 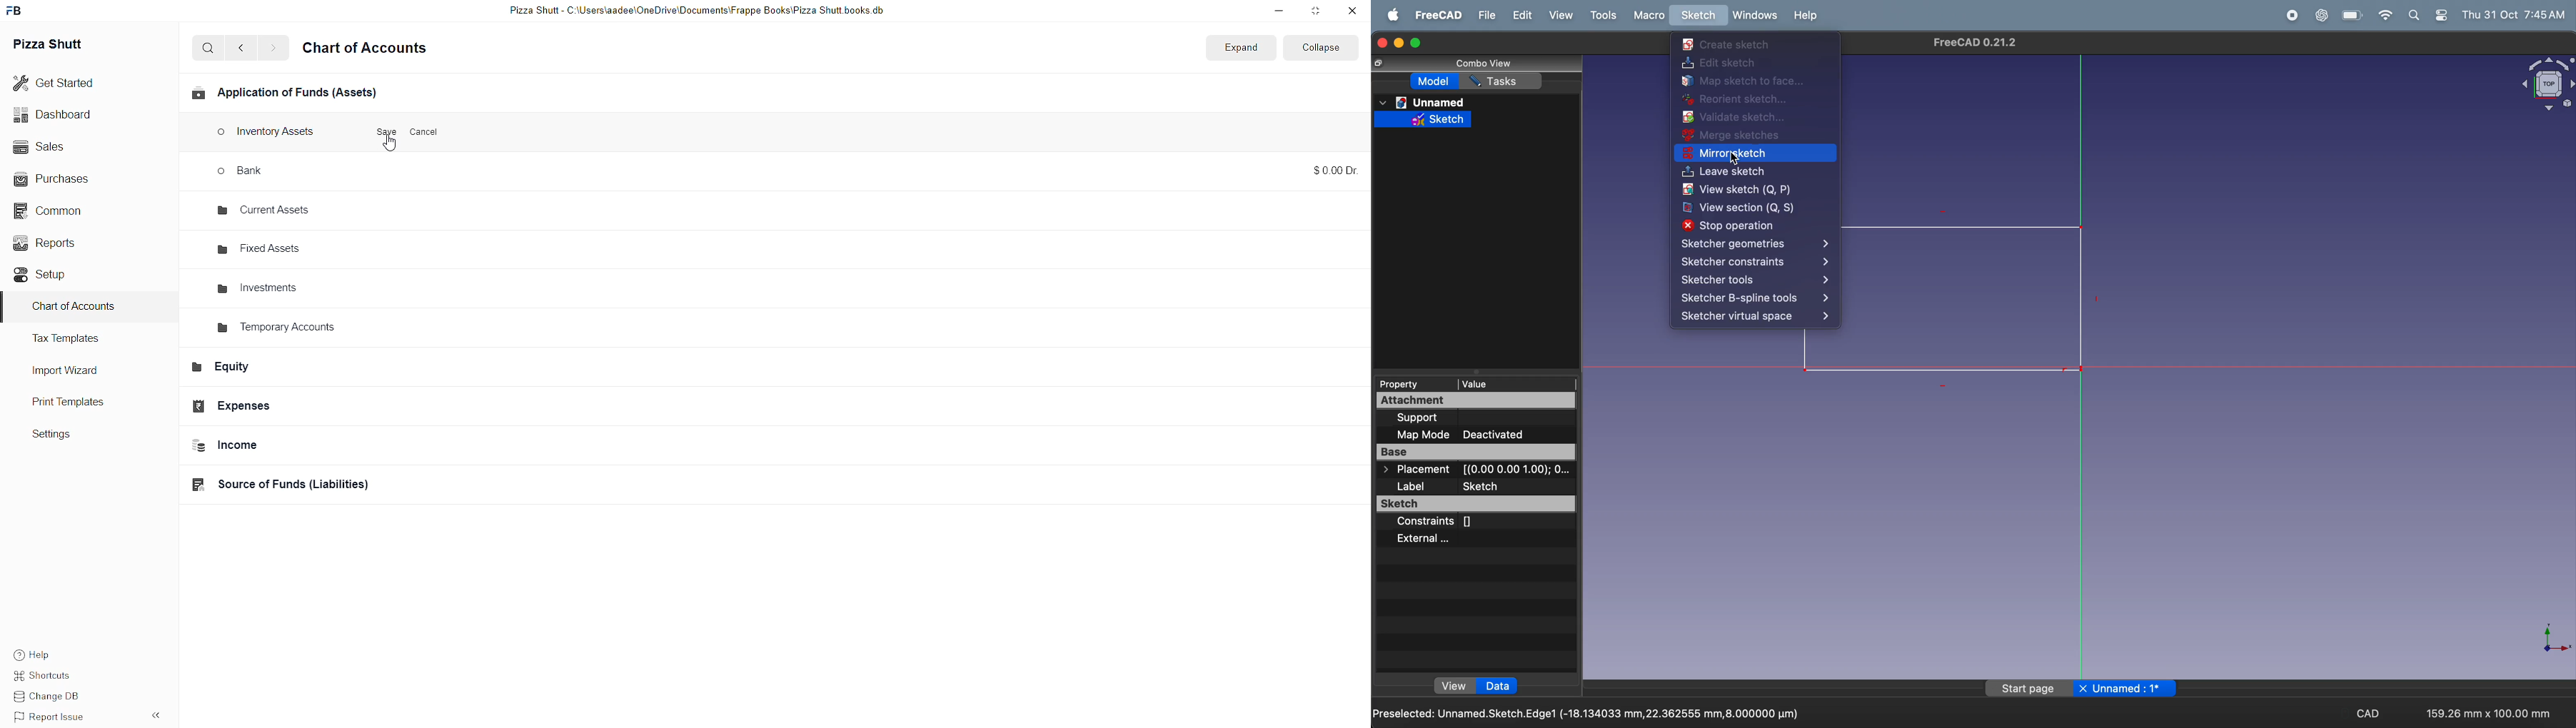 What do you see at coordinates (57, 276) in the screenshot?
I see `Setup ` at bounding box center [57, 276].